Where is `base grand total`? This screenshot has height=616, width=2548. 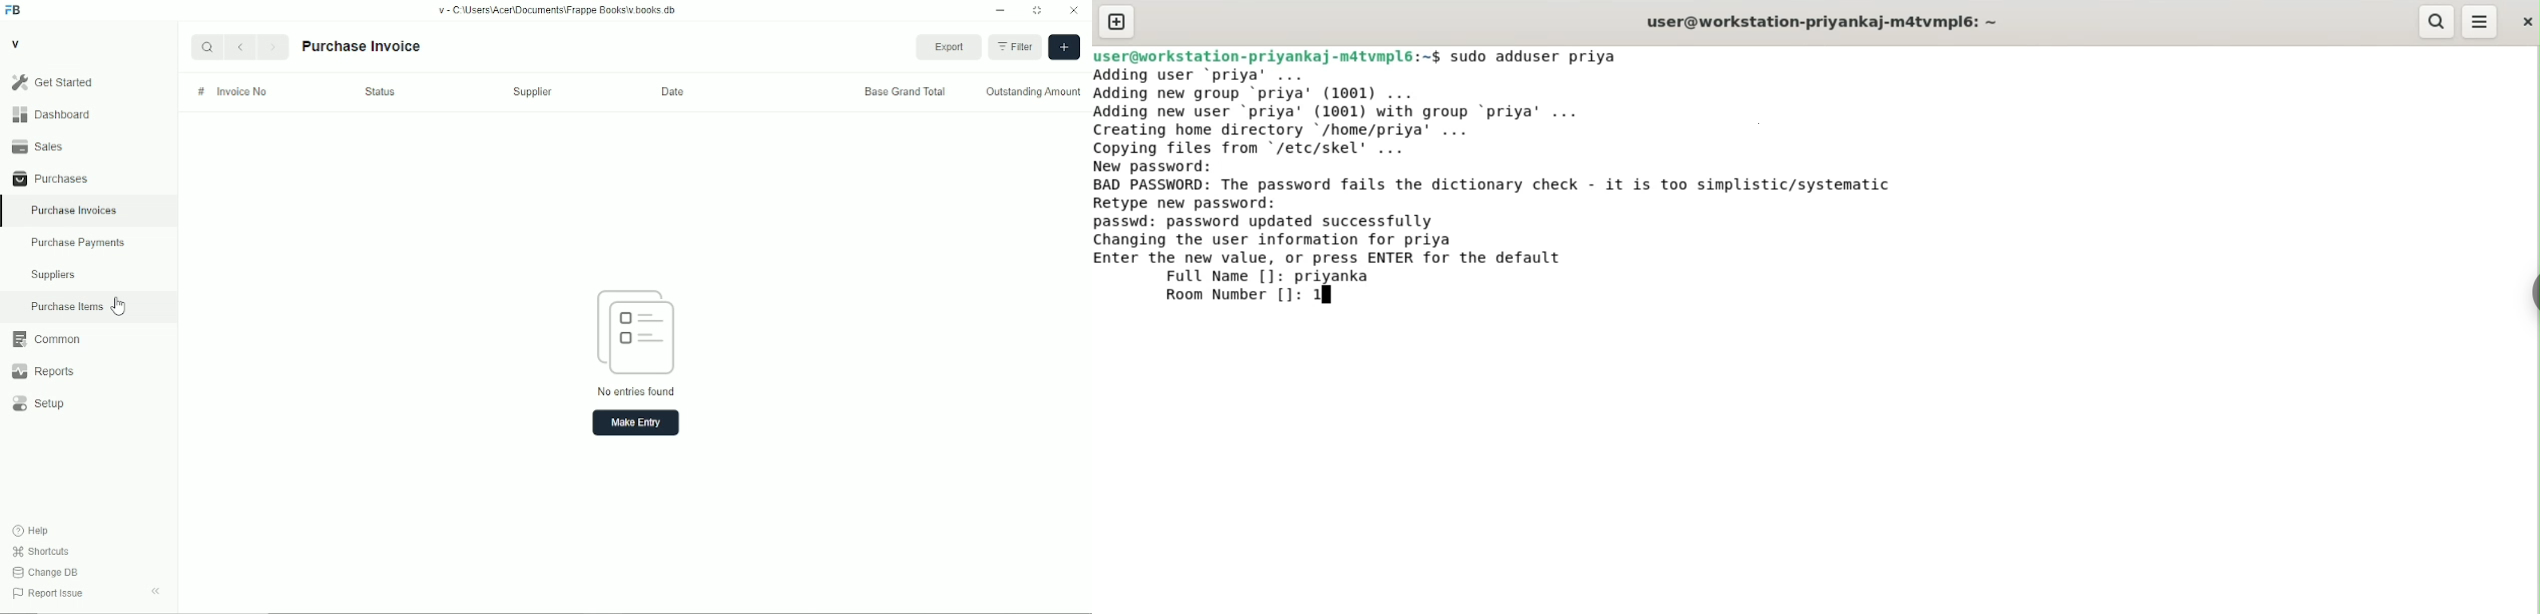
base grand total is located at coordinates (905, 92).